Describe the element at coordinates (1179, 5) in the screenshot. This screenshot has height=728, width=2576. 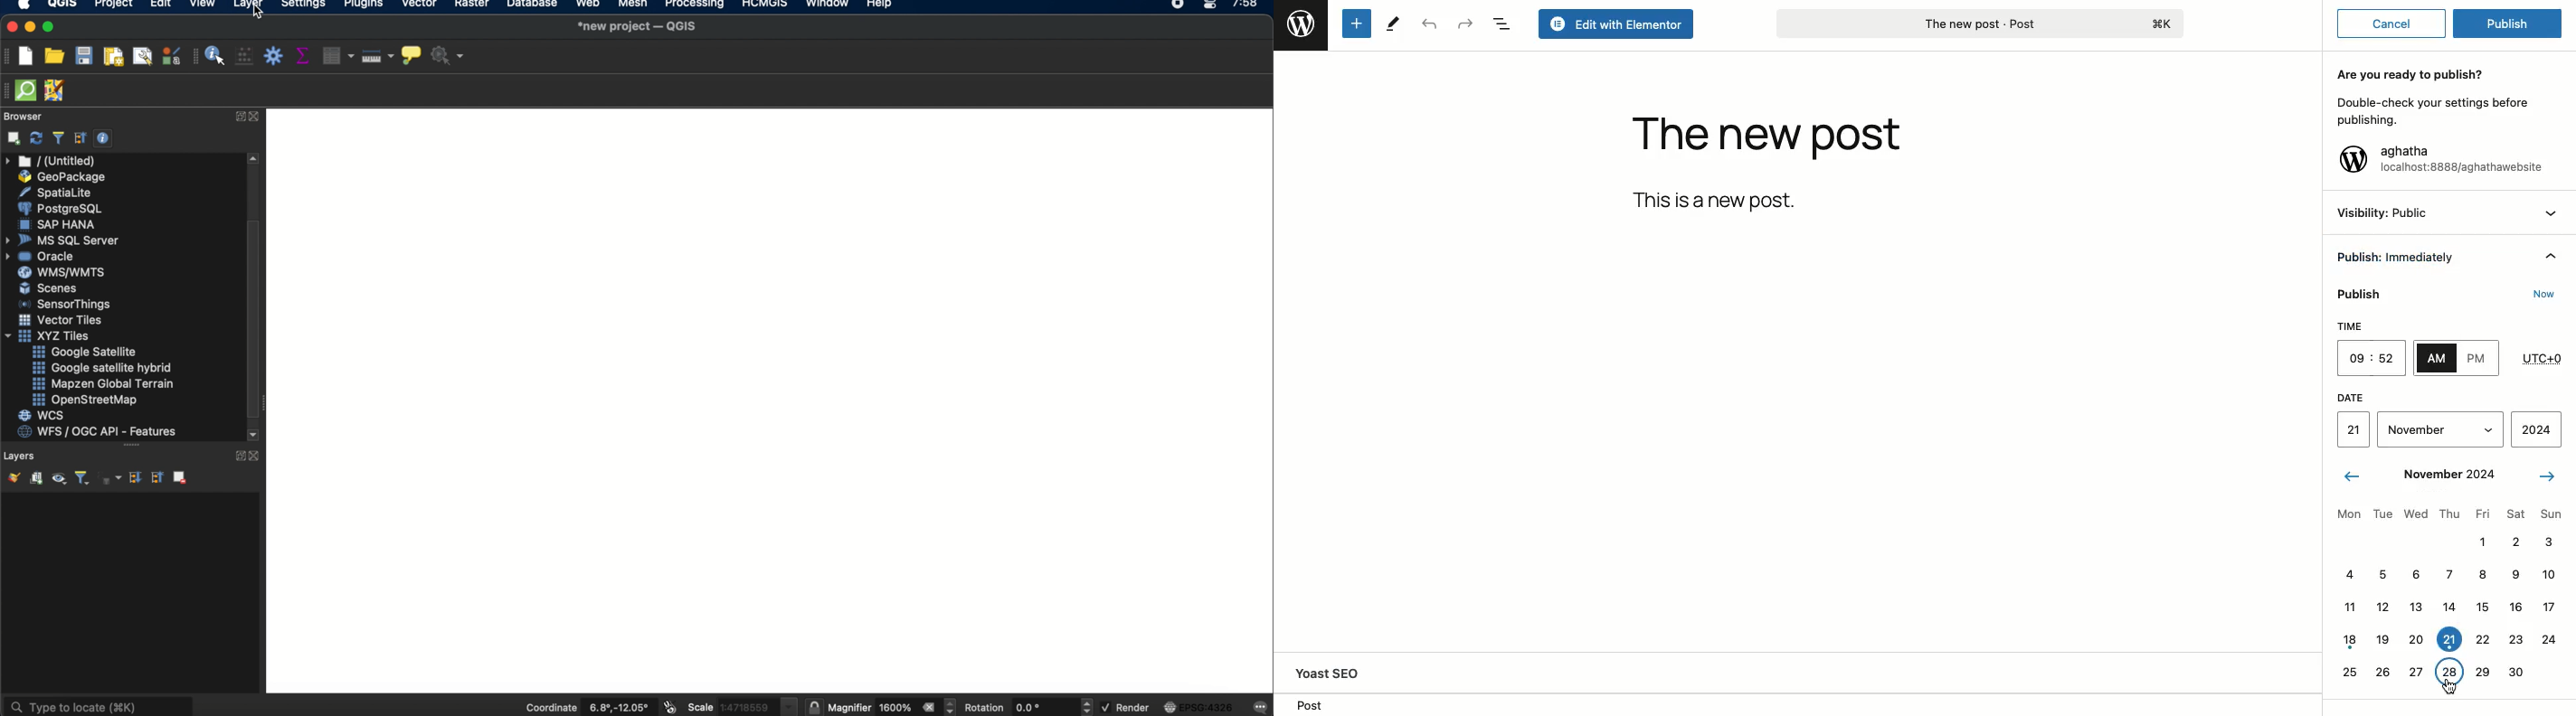
I see `recorder icon` at that location.